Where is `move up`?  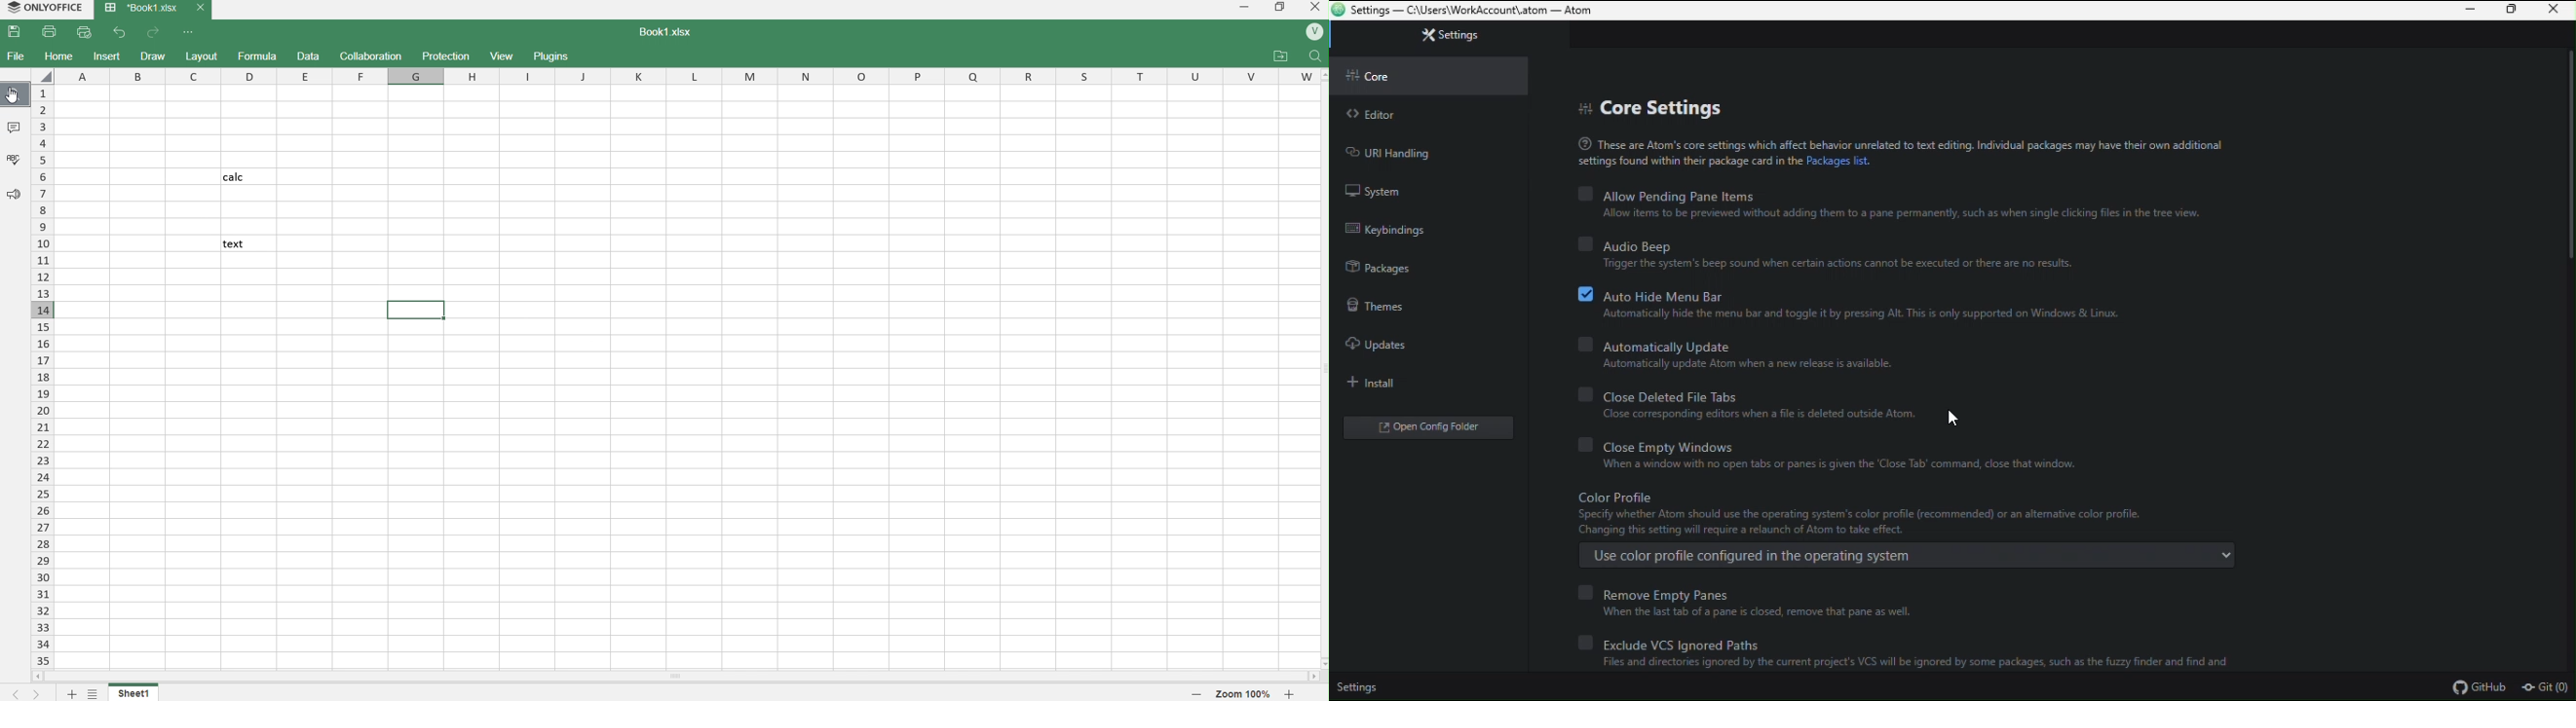
move up is located at coordinates (1321, 74).